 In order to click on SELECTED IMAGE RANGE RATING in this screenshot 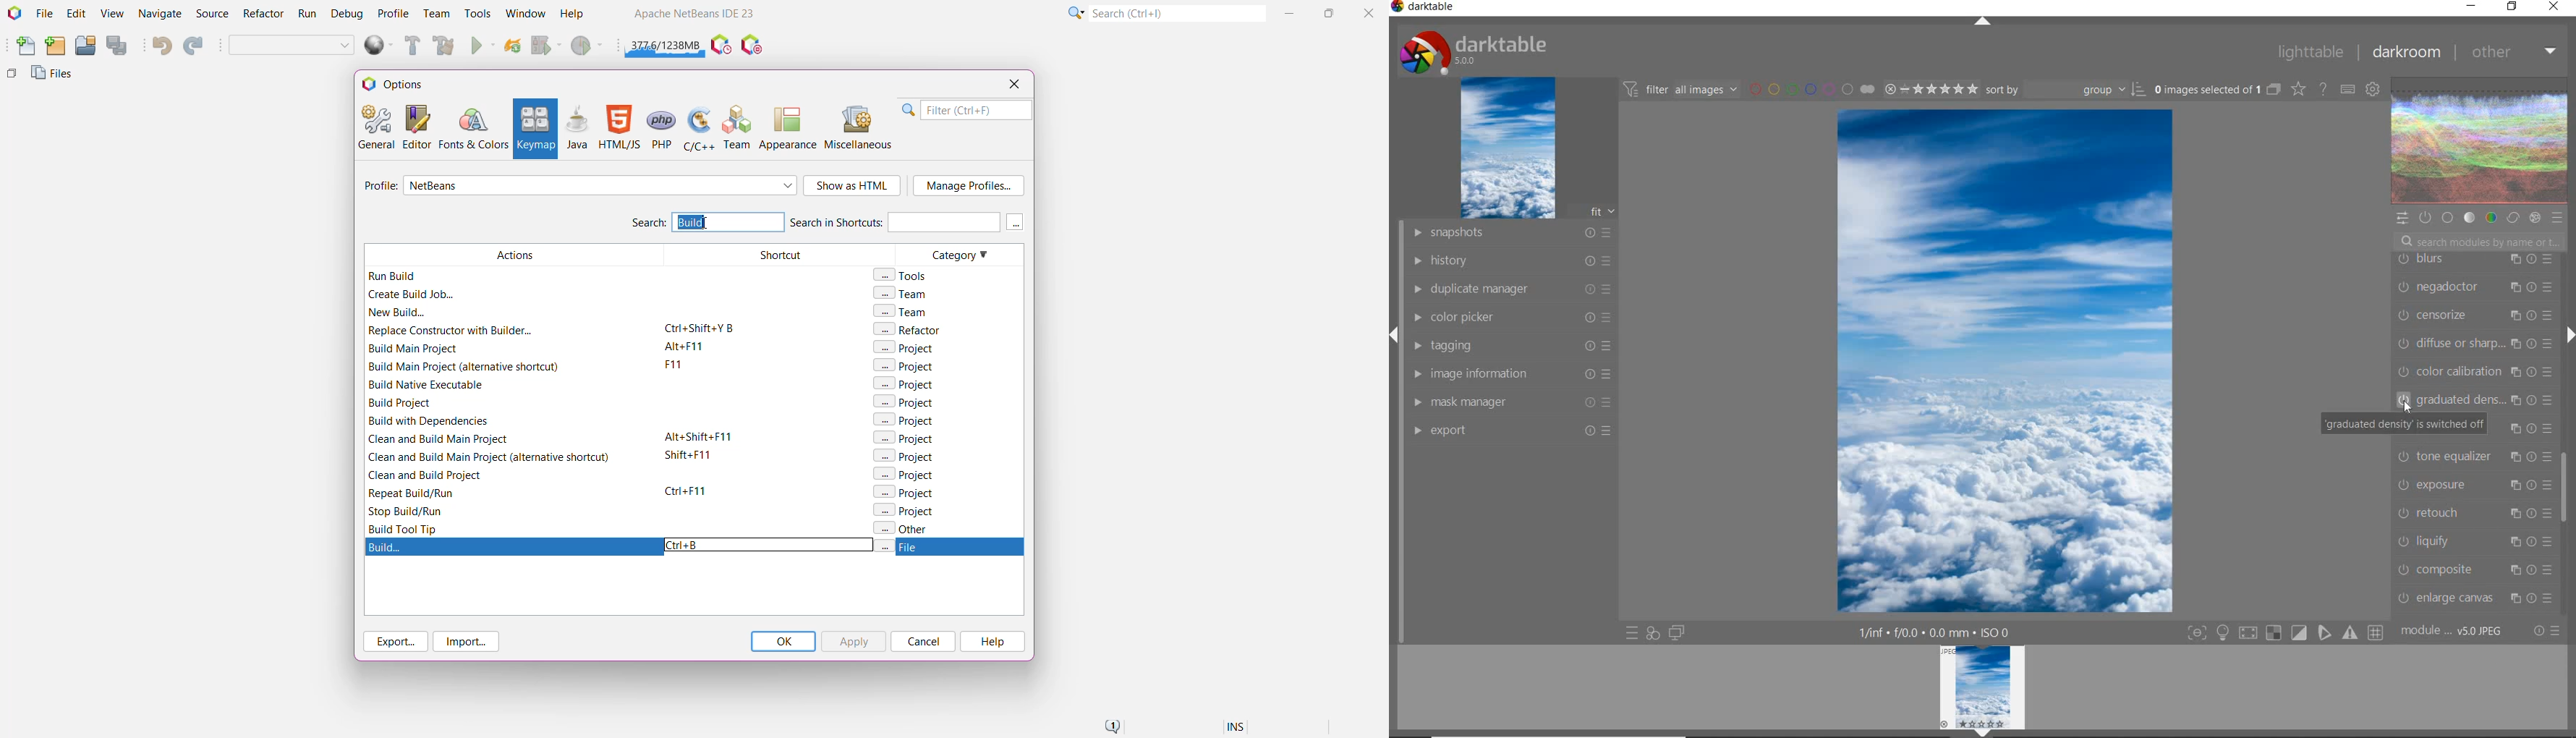, I will do `click(1929, 87)`.